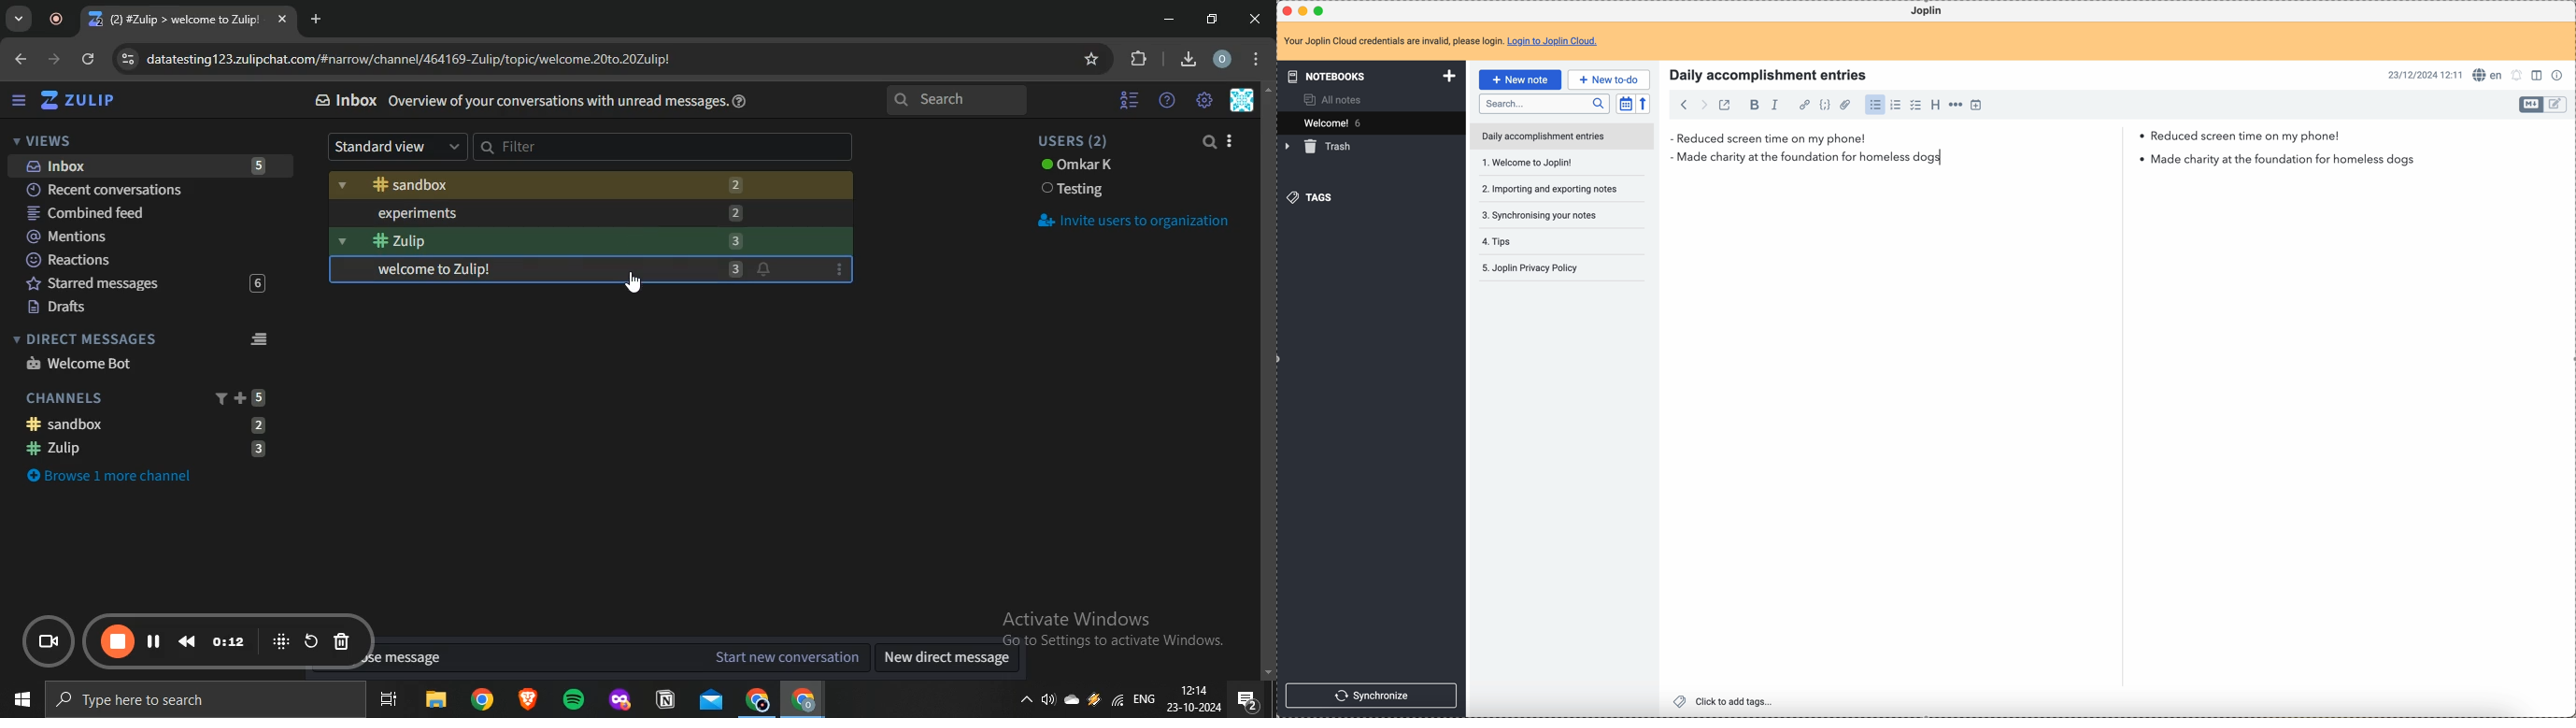 The height and width of the screenshot is (728, 2576). What do you see at coordinates (1440, 41) in the screenshot?
I see `note` at bounding box center [1440, 41].